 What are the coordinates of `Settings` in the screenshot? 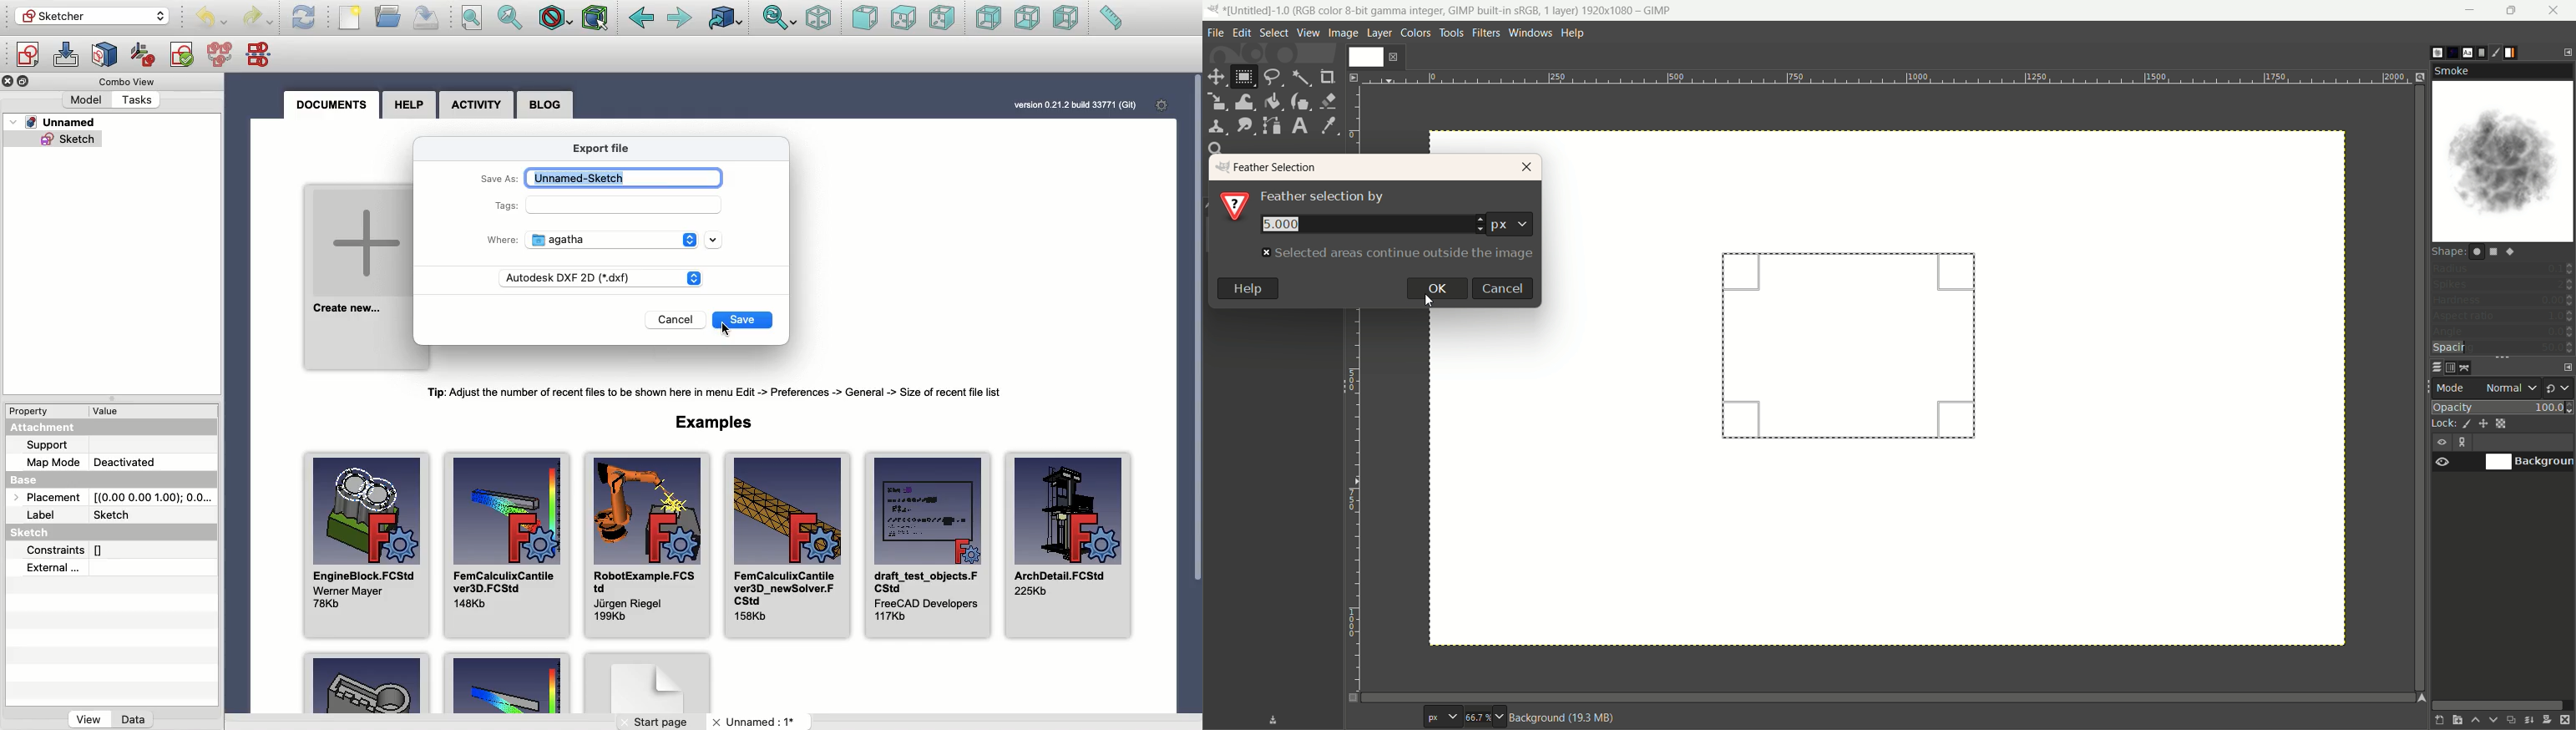 It's located at (1161, 106).